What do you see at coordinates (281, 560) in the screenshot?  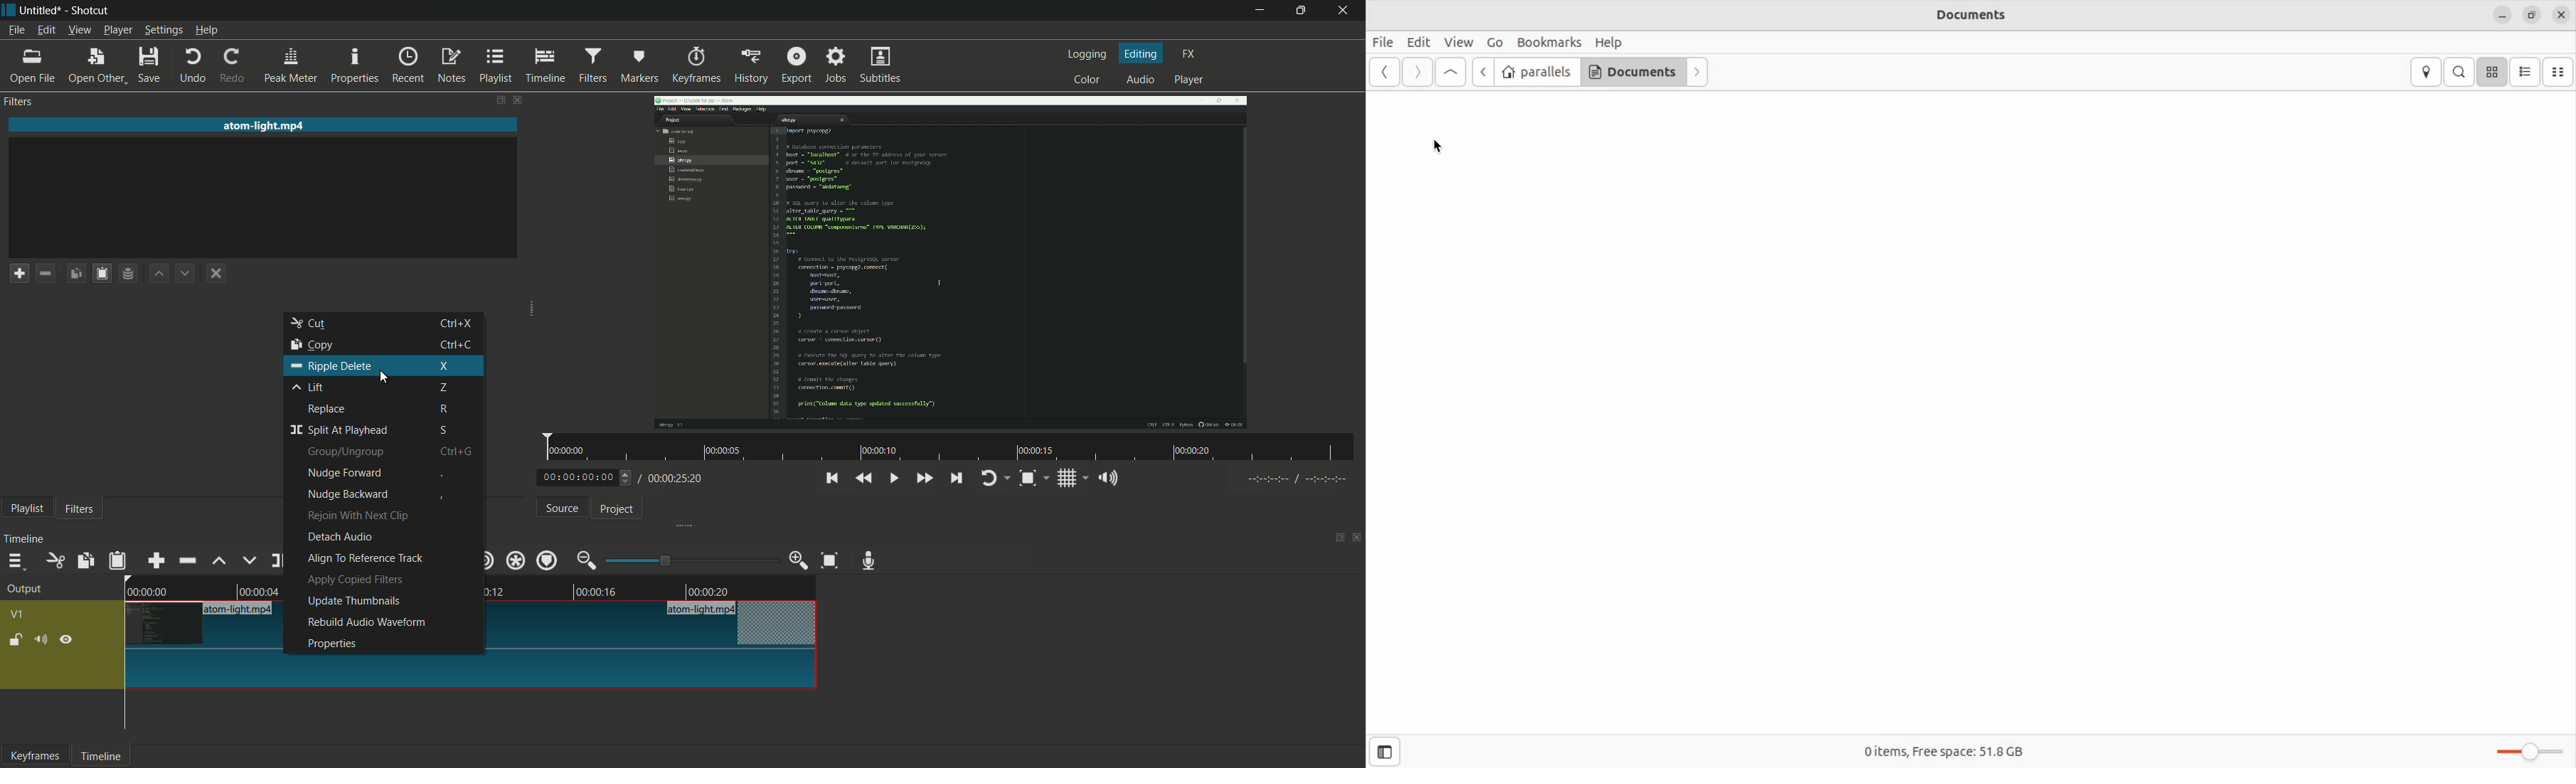 I see `split at playhead` at bounding box center [281, 560].